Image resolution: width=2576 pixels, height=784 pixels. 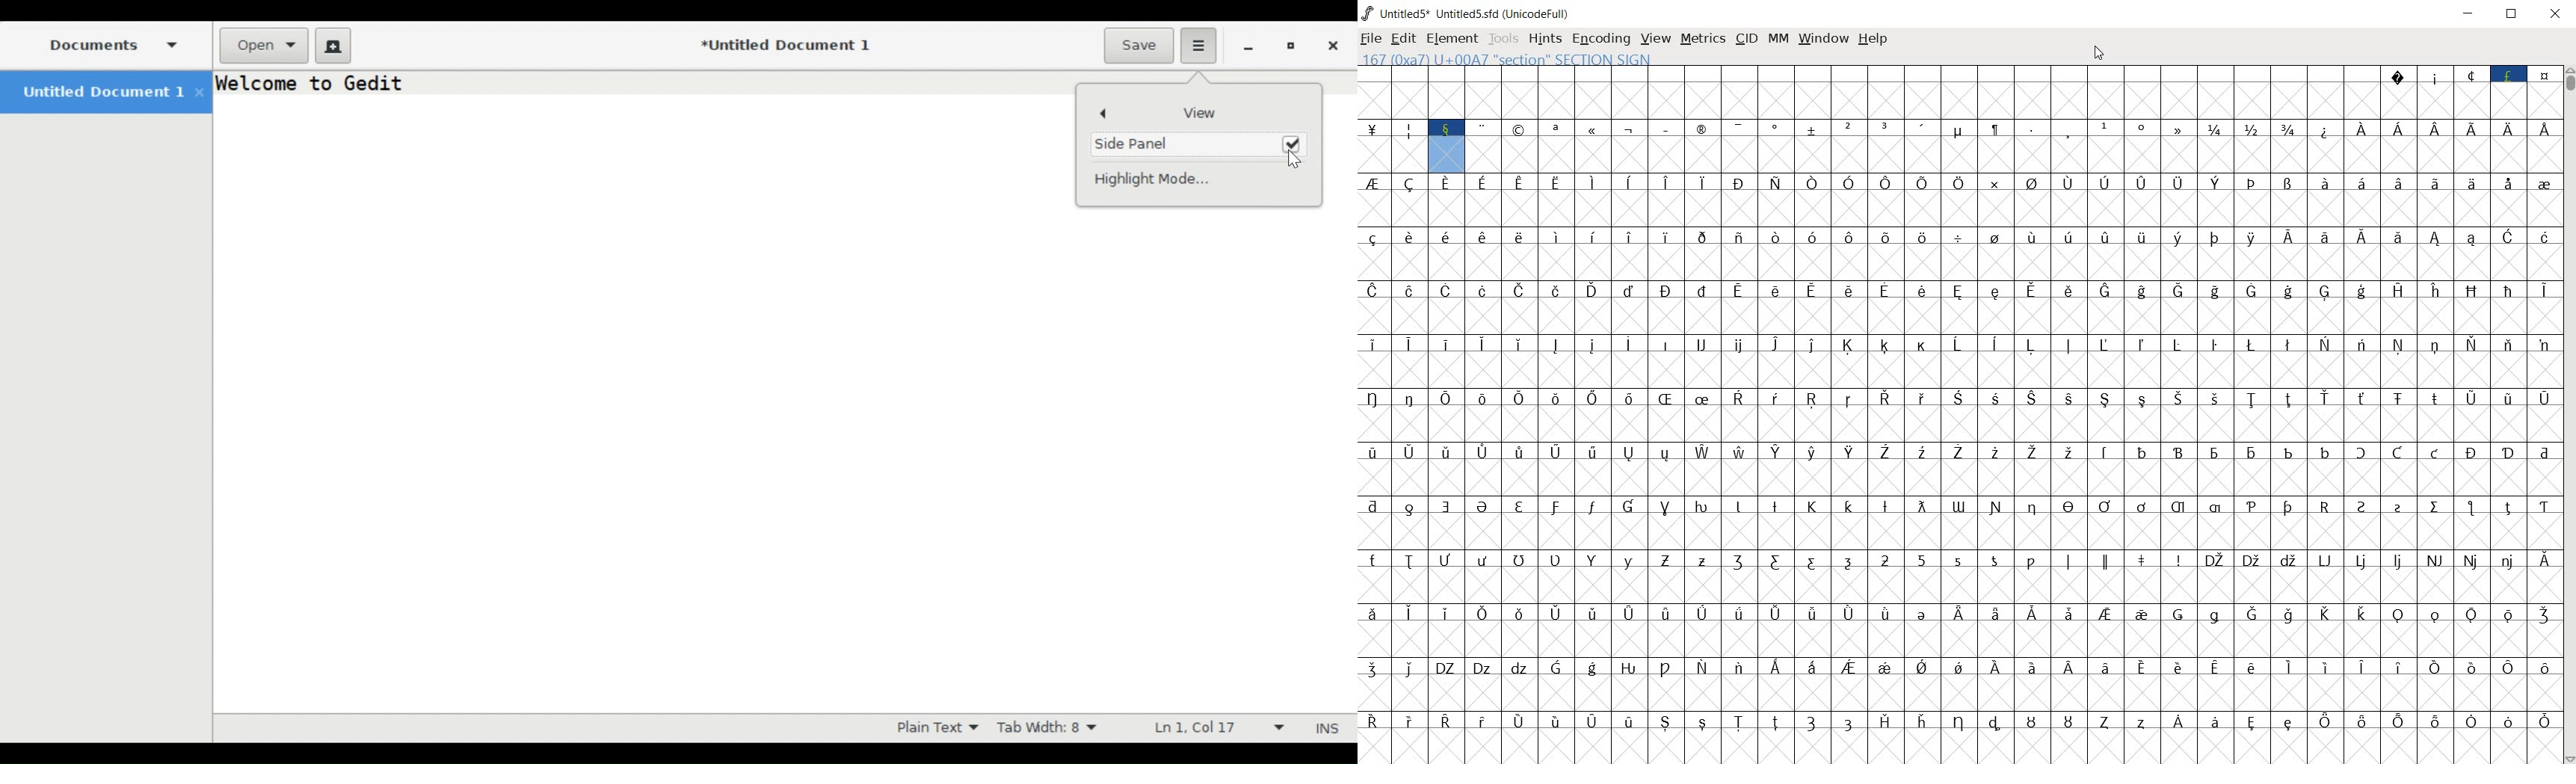 What do you see at coordinates (2284, 254) in the screenshot?
I see `accented characters` at bounding box center [2284, 254].